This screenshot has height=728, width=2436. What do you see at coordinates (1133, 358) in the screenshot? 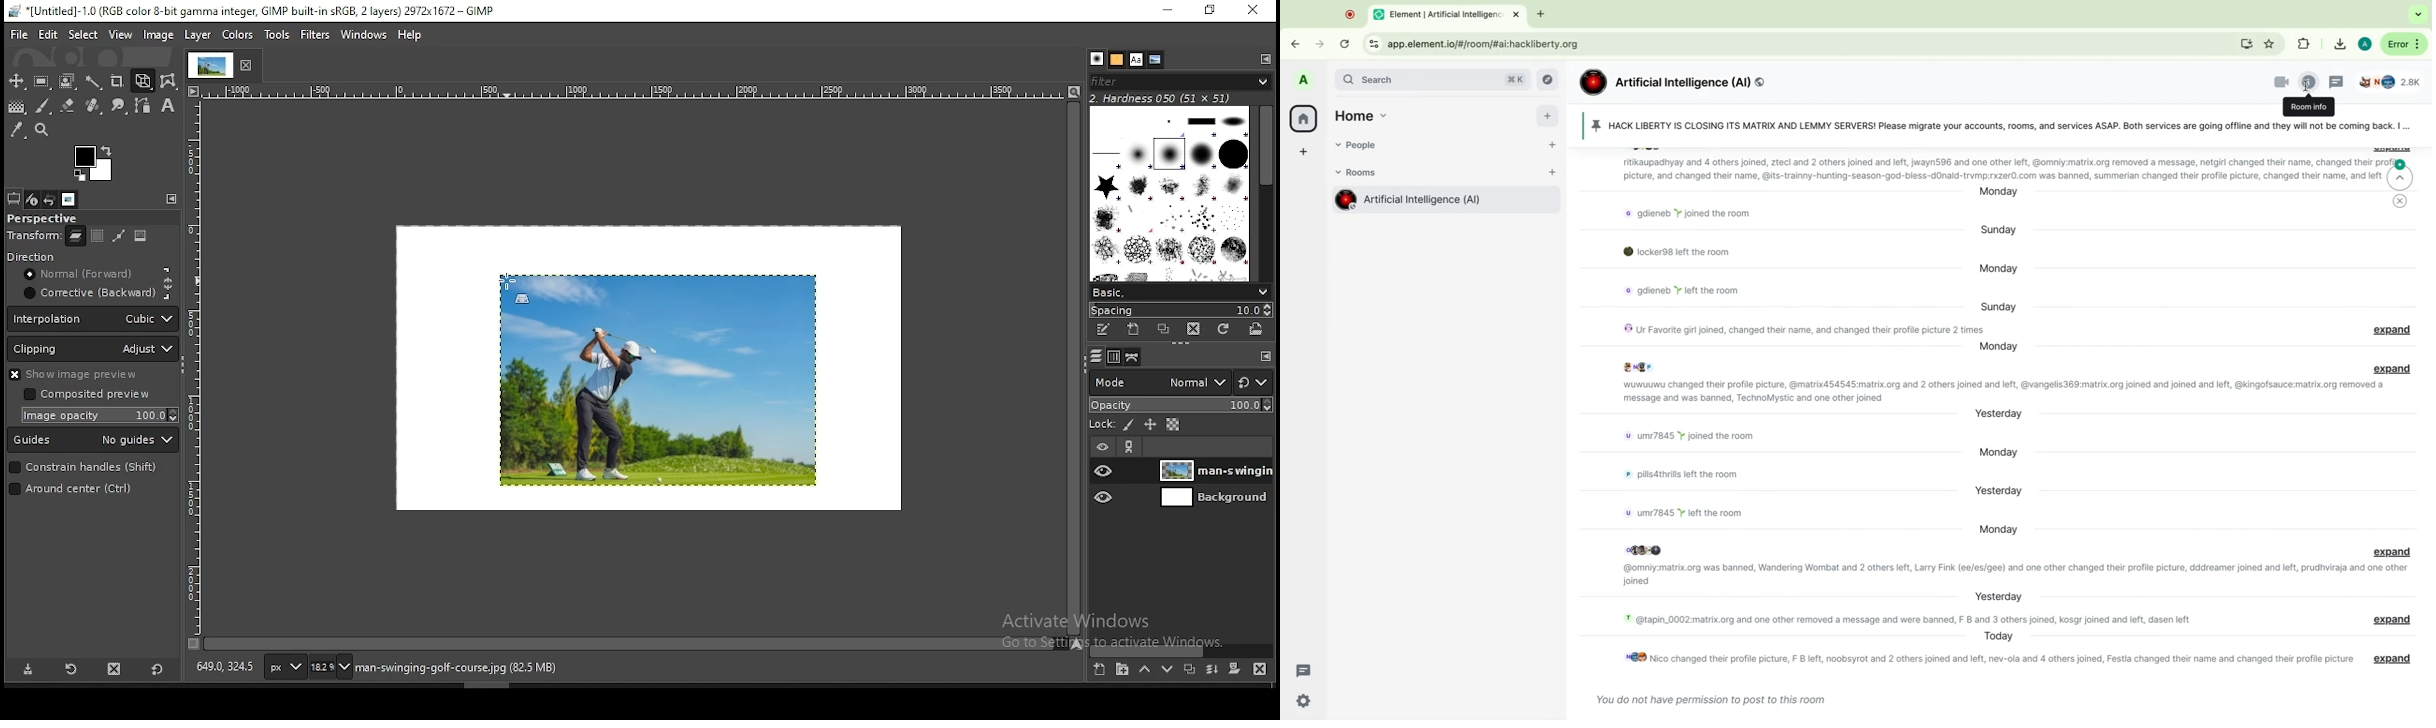
I see `paths` at bounding box center [1133, 358].